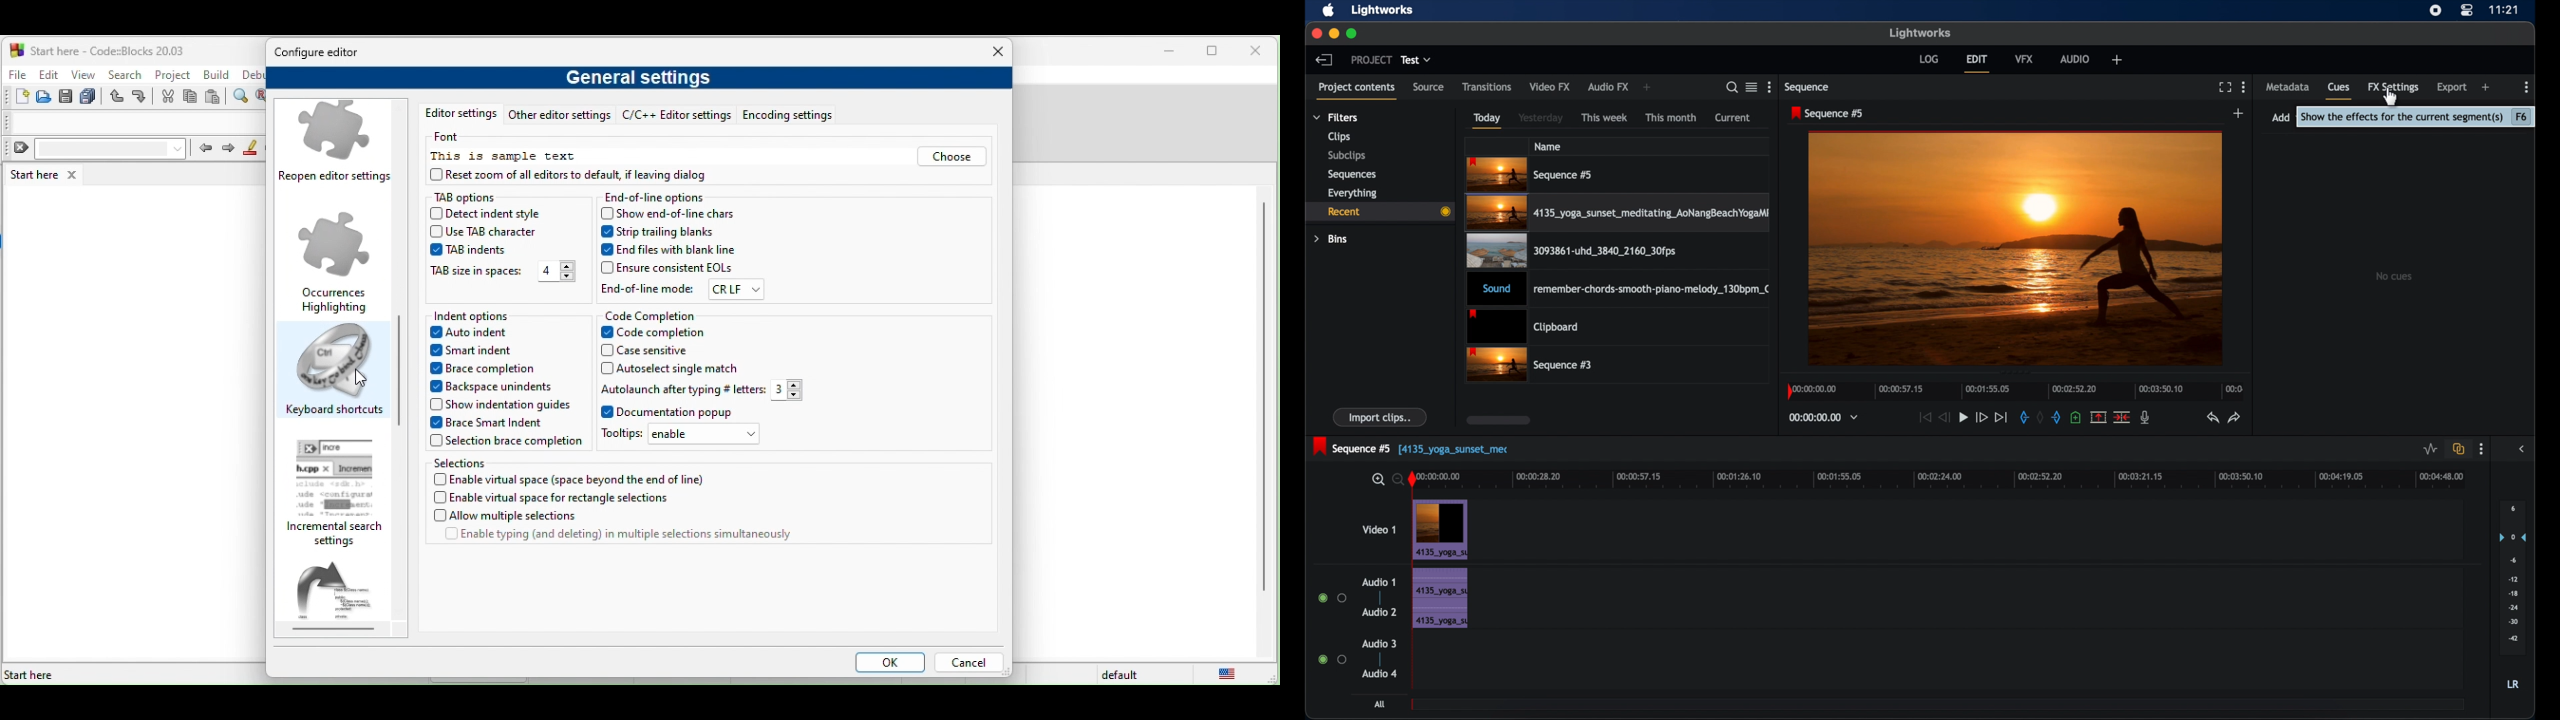  I want to click on audio, so click(2075, 59).